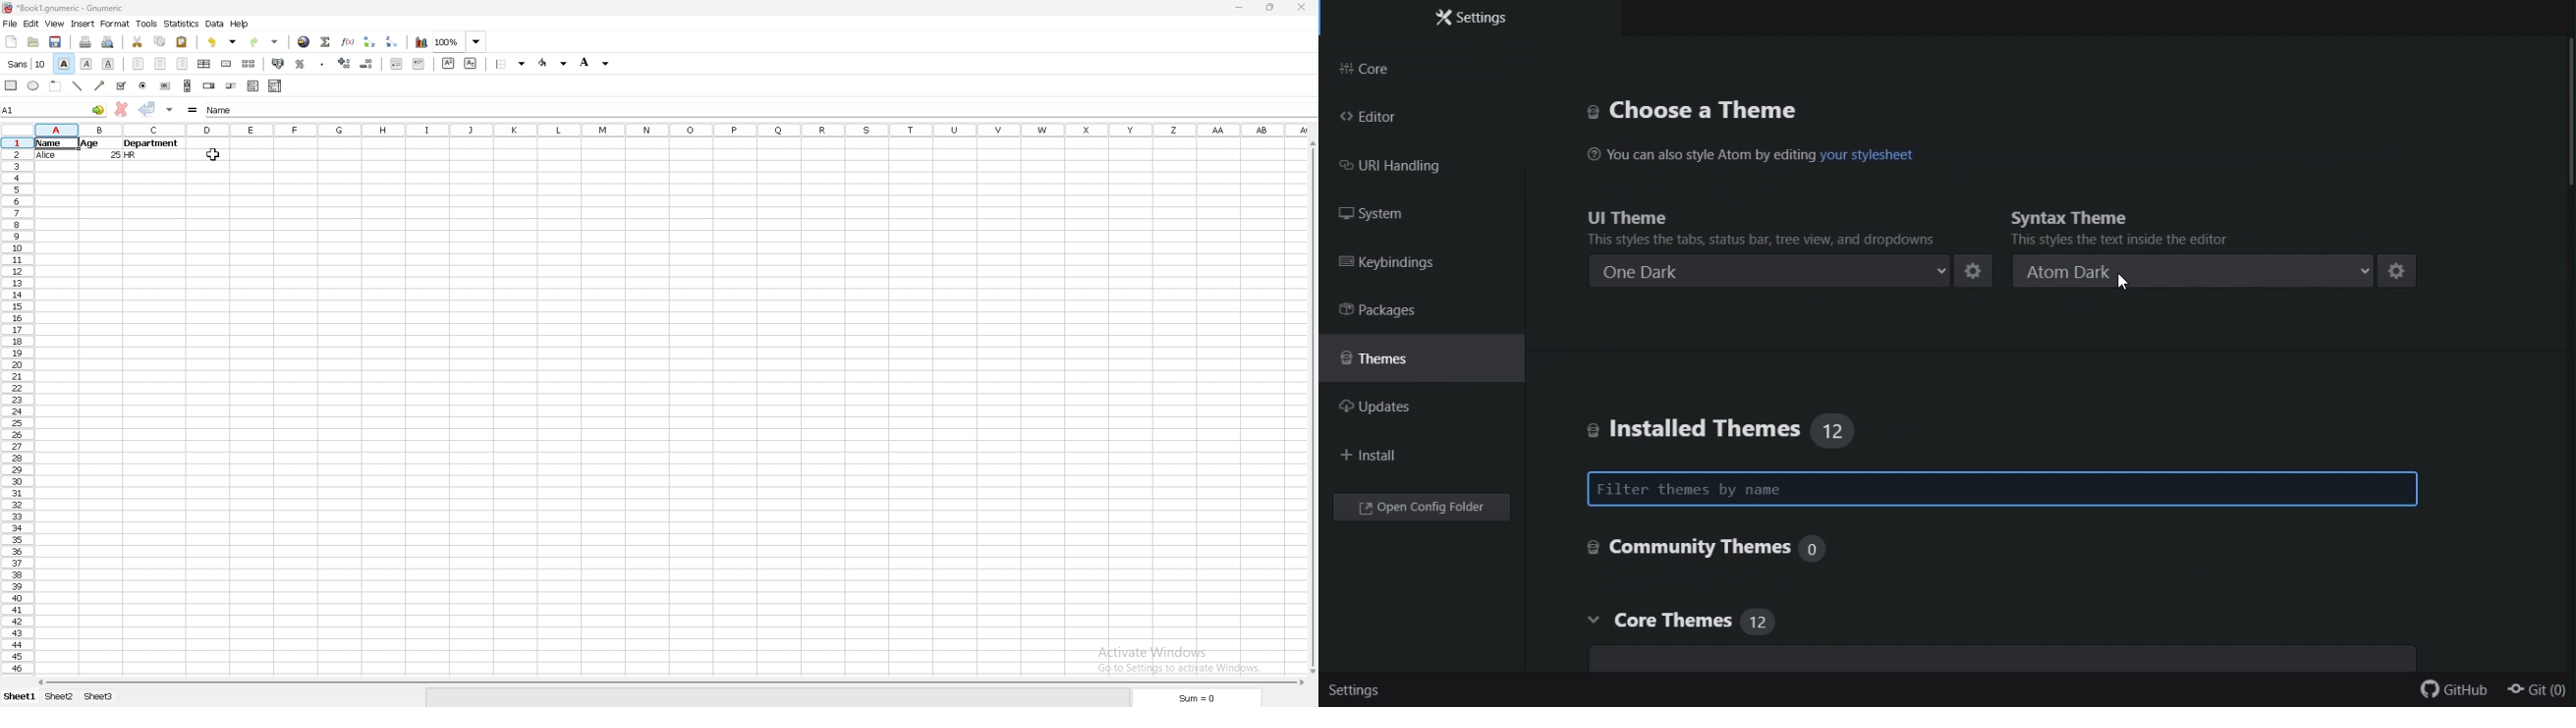 The width and height of the screenshot is (2576, 728). Describe the element at coordinates (188, 86) in the screenshot. I see `scroll bar` at that location.